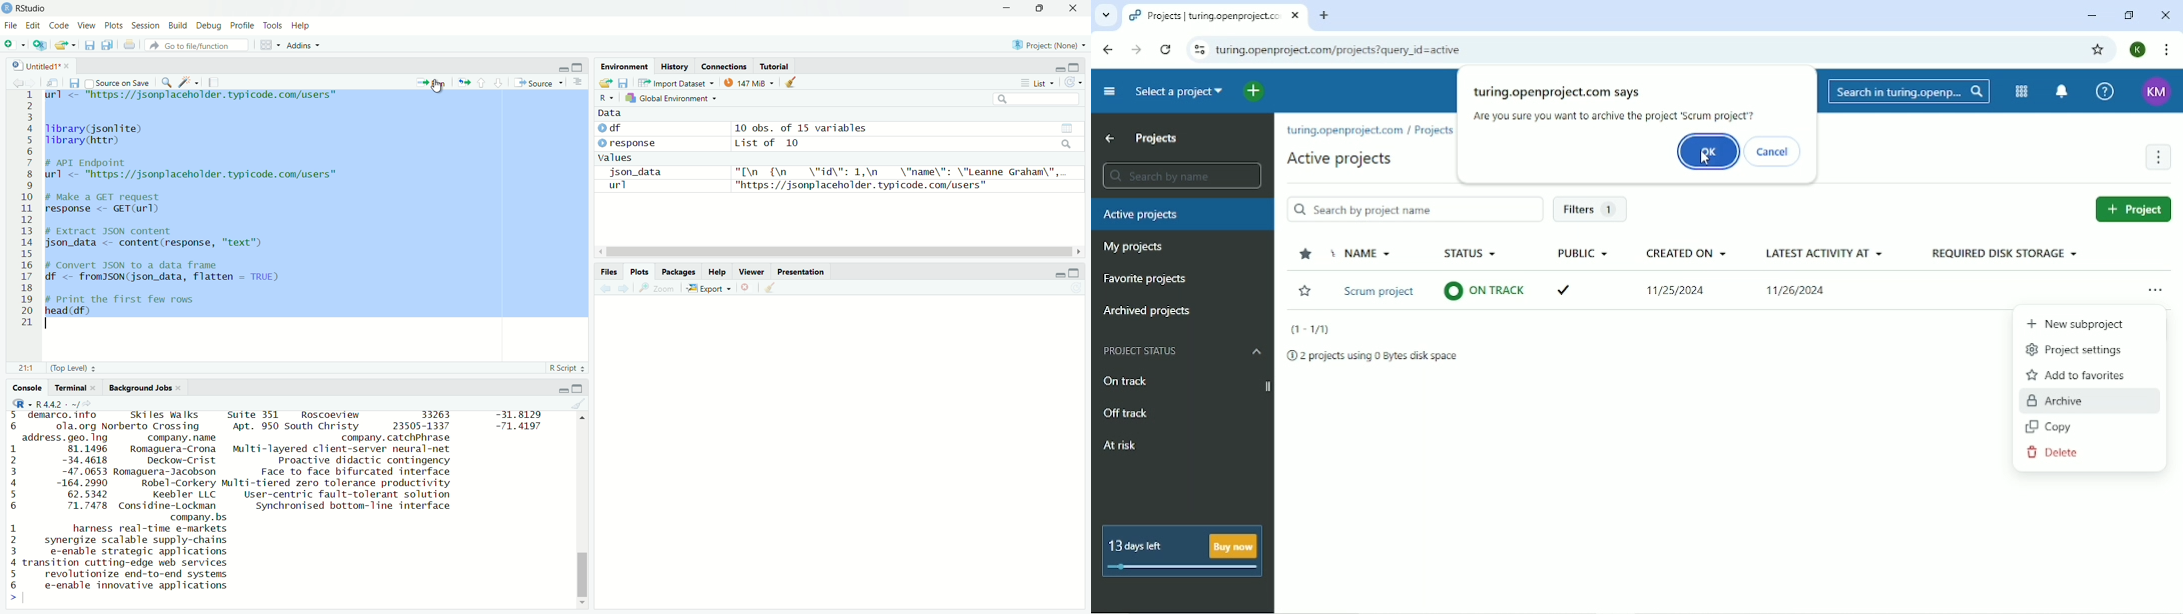 Image resolution: width=2184 pixels, height=616 pixels. What do you see at coordinates (1146, 542) in the screenshot?
I see `13 days left  B` at bounding box center [1146, 542].